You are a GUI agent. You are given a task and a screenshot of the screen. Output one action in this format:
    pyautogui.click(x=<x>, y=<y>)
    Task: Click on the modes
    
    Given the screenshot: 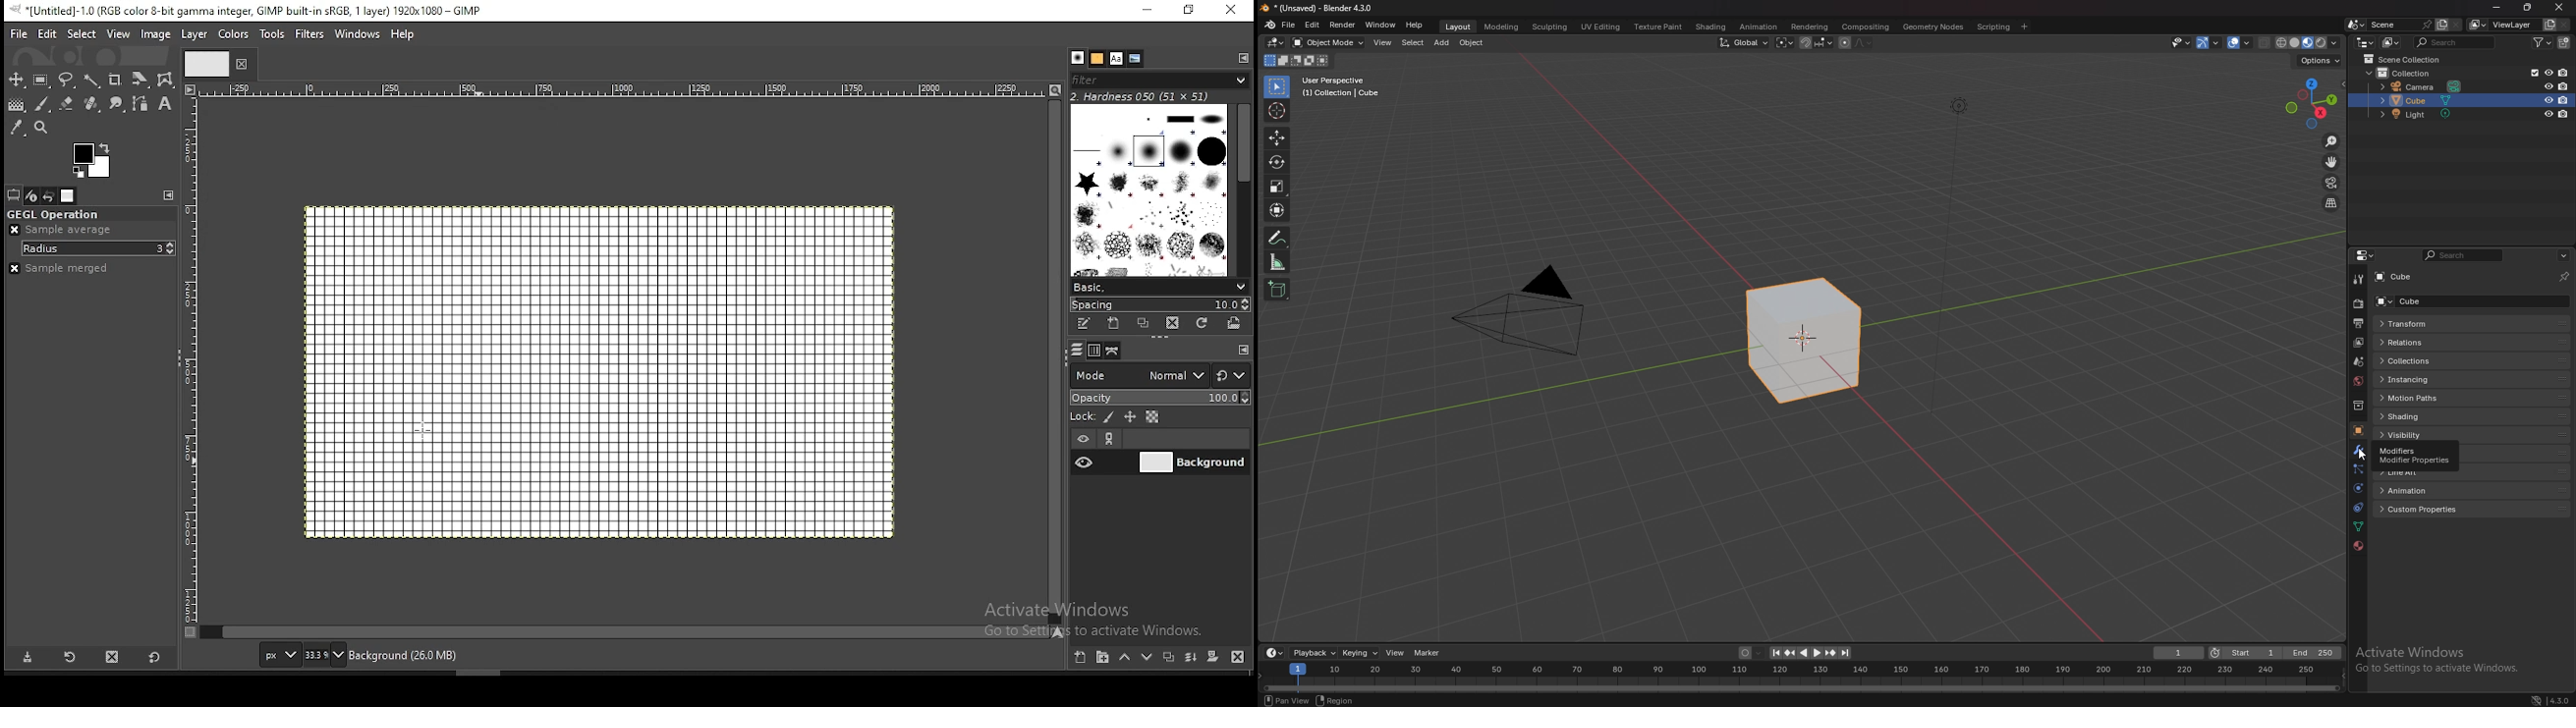 What is the action you would take?
    pyautogui.click(x=1296, y=60)
    